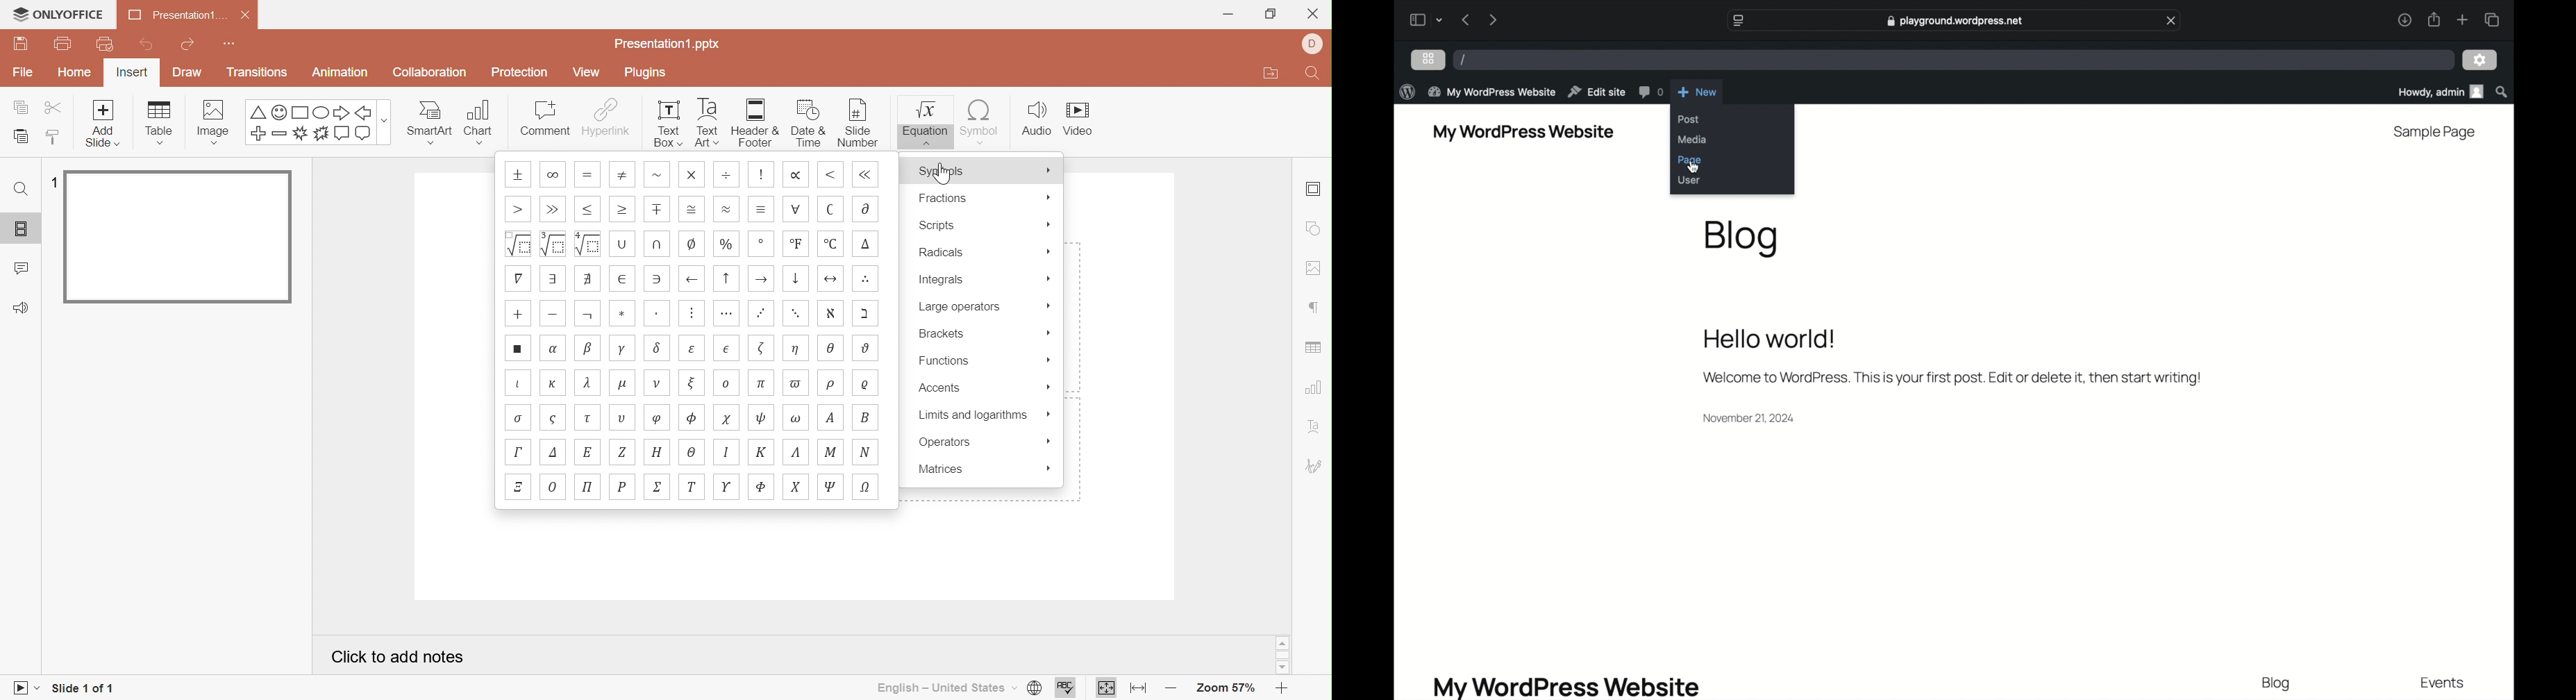  I want to click on new tab, so click(2463, 19).